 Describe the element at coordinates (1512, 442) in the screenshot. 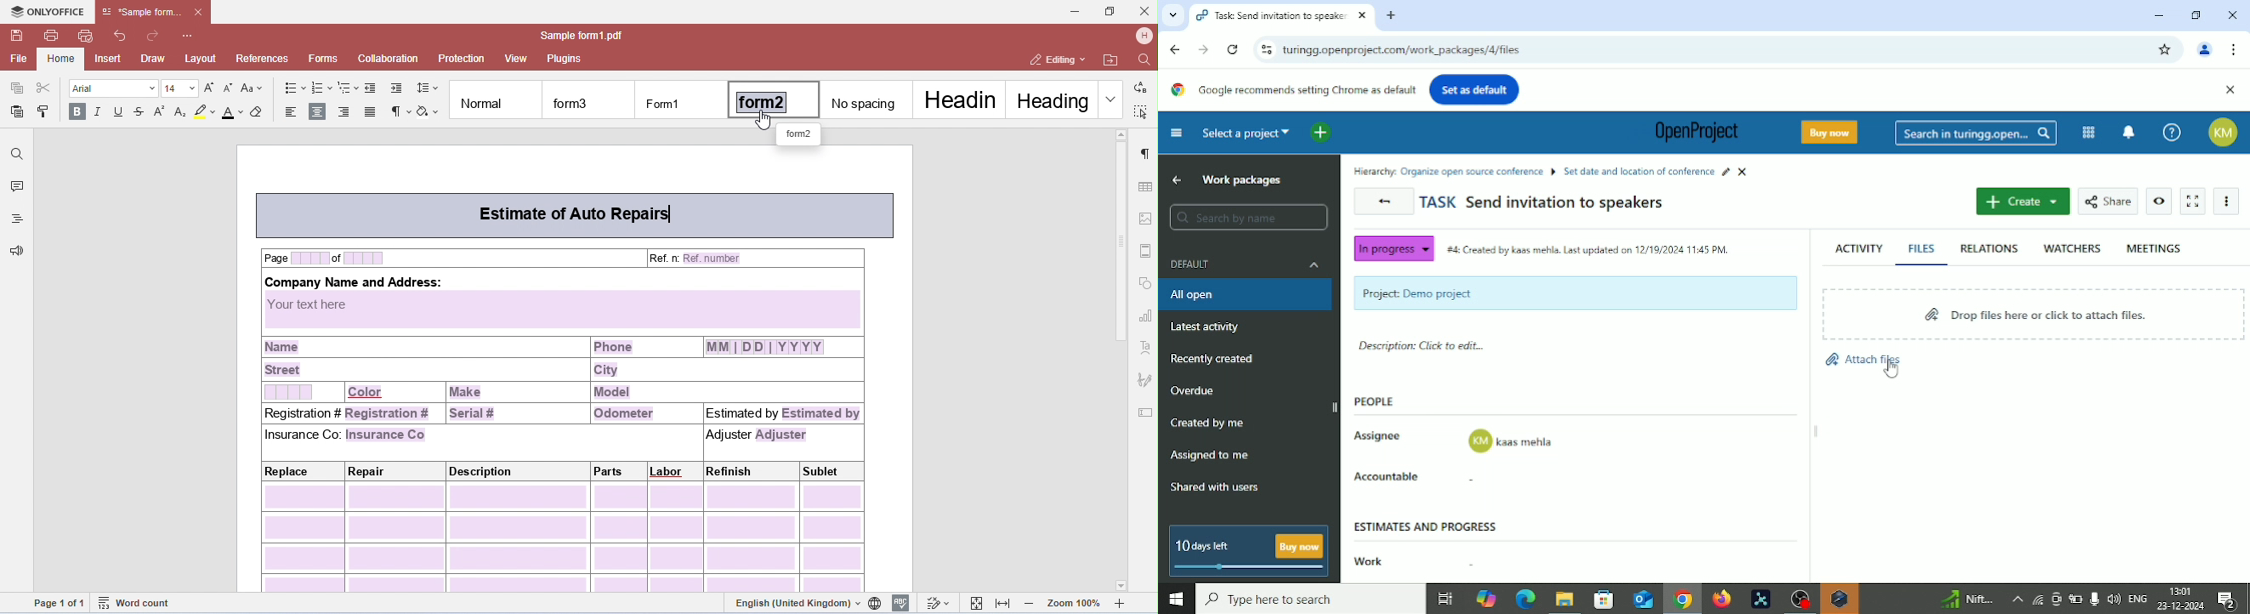

I see `assignee` at that location.